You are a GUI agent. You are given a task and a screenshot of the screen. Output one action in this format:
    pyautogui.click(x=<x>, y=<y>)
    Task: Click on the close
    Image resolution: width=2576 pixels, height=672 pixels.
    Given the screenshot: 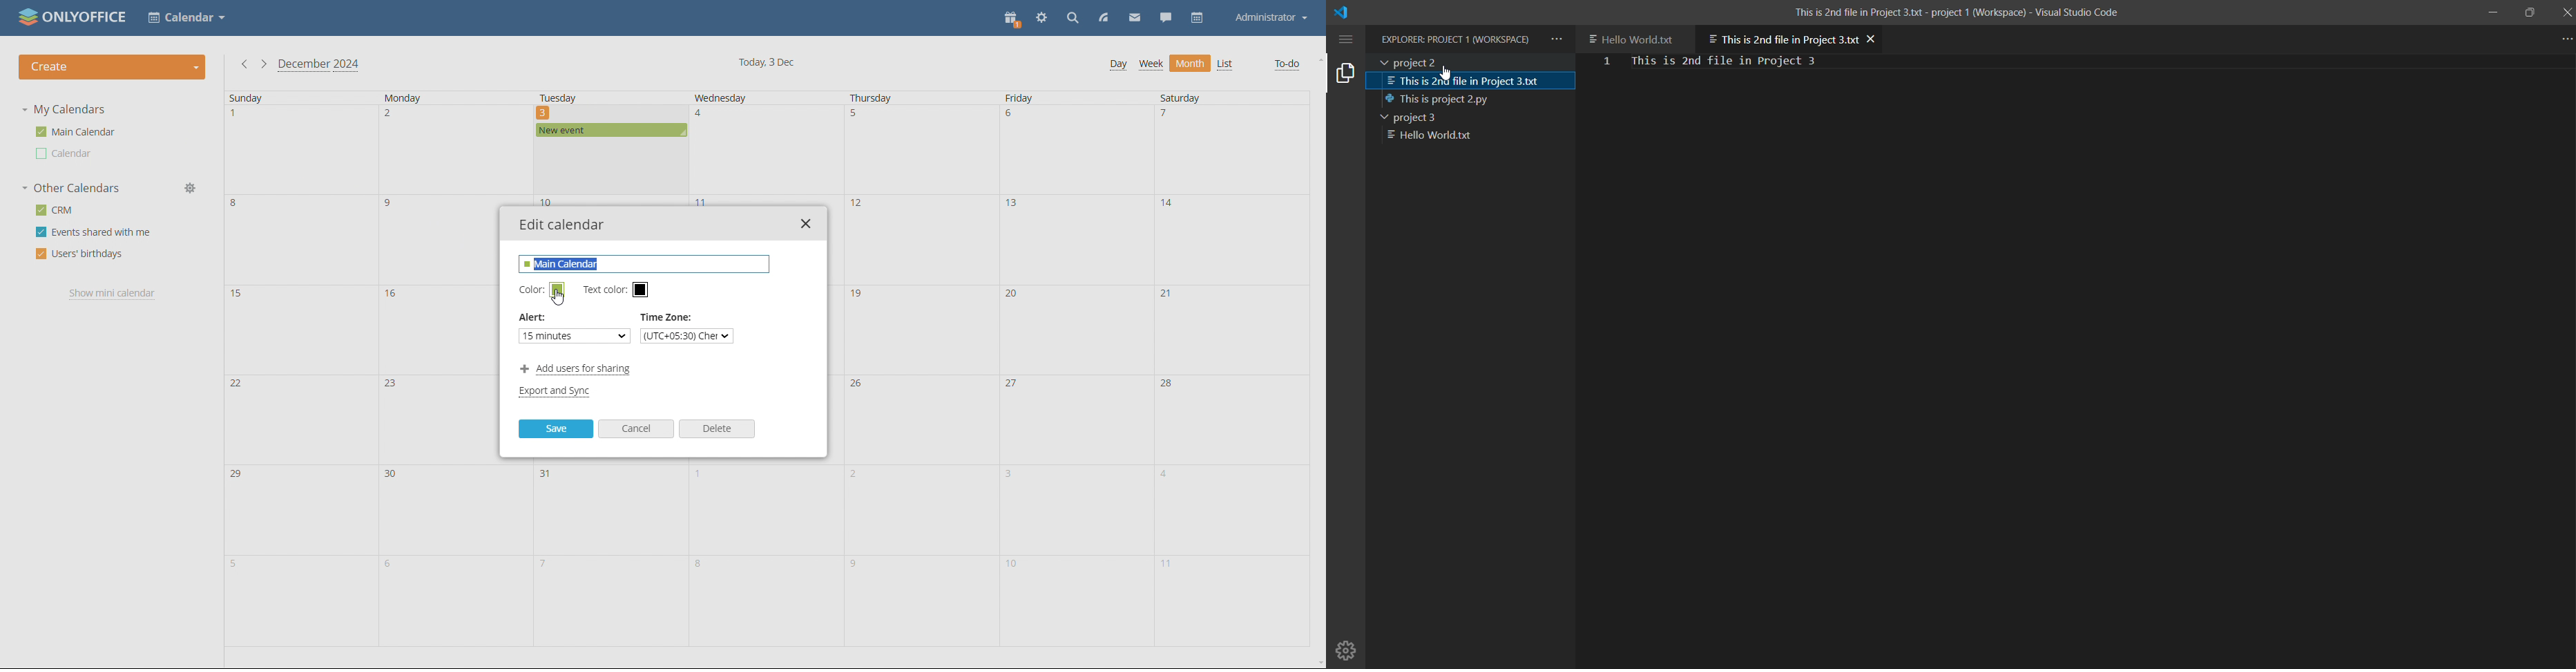 What is the action you would take?
    pyautogui.click(x=2566, y=12)
    